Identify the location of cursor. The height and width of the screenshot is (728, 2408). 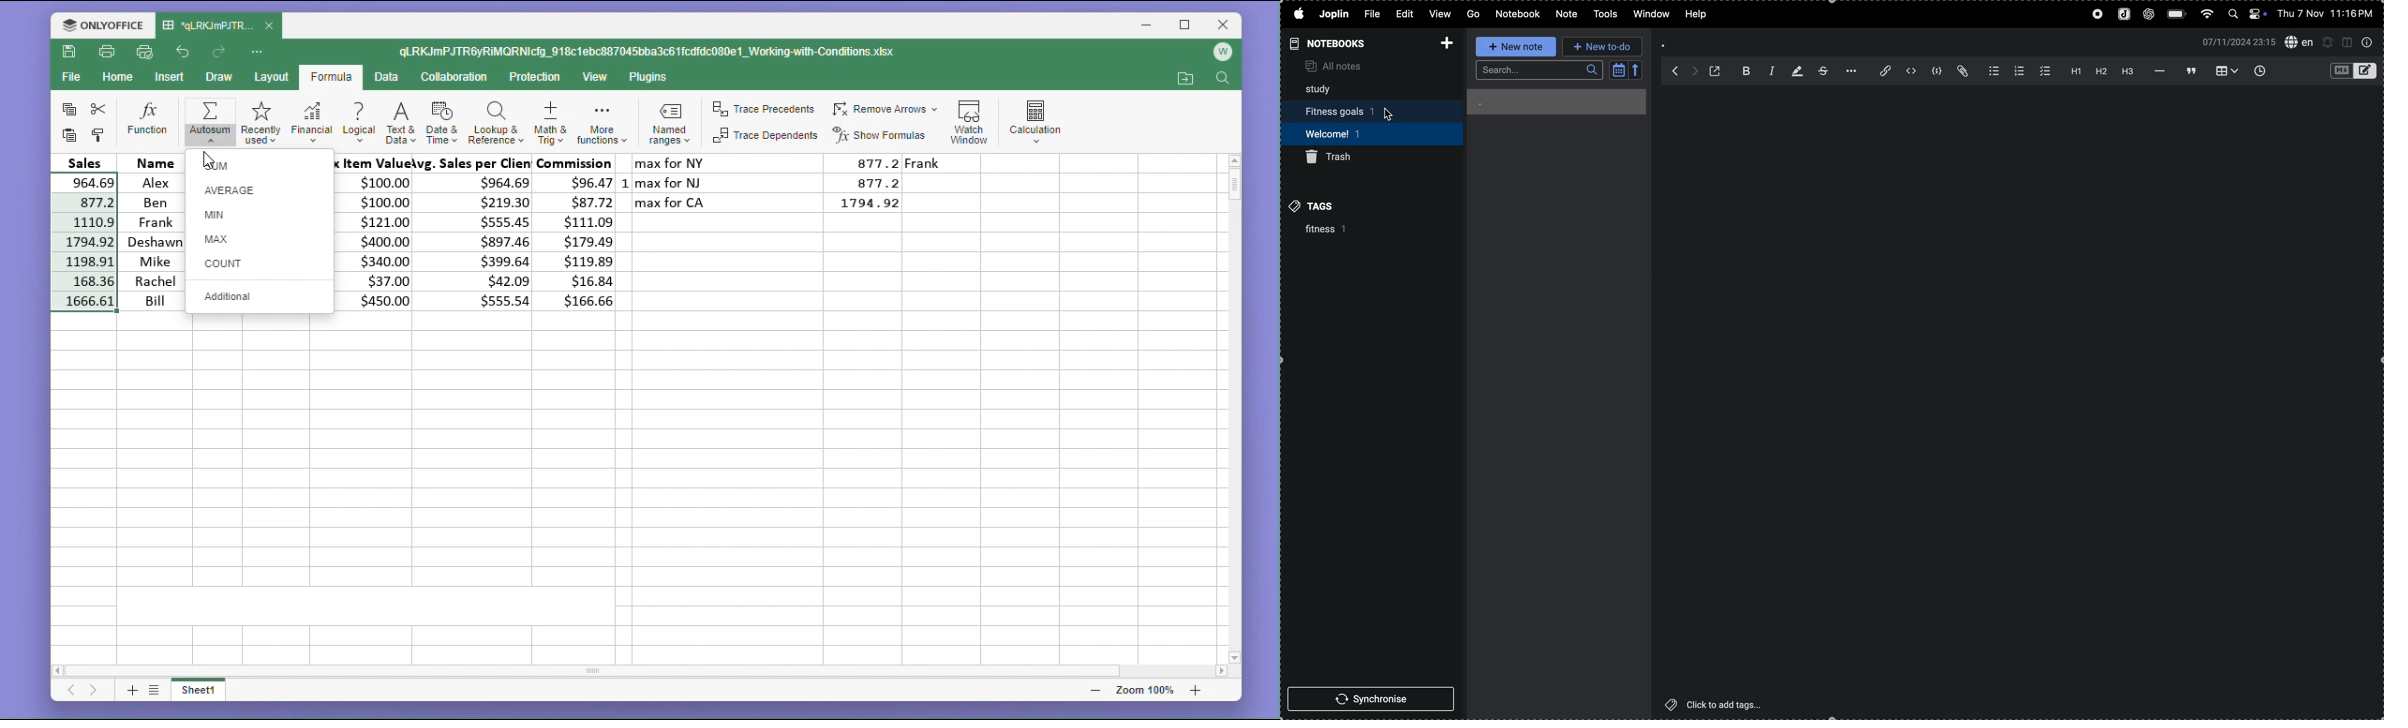
(1390, 114).